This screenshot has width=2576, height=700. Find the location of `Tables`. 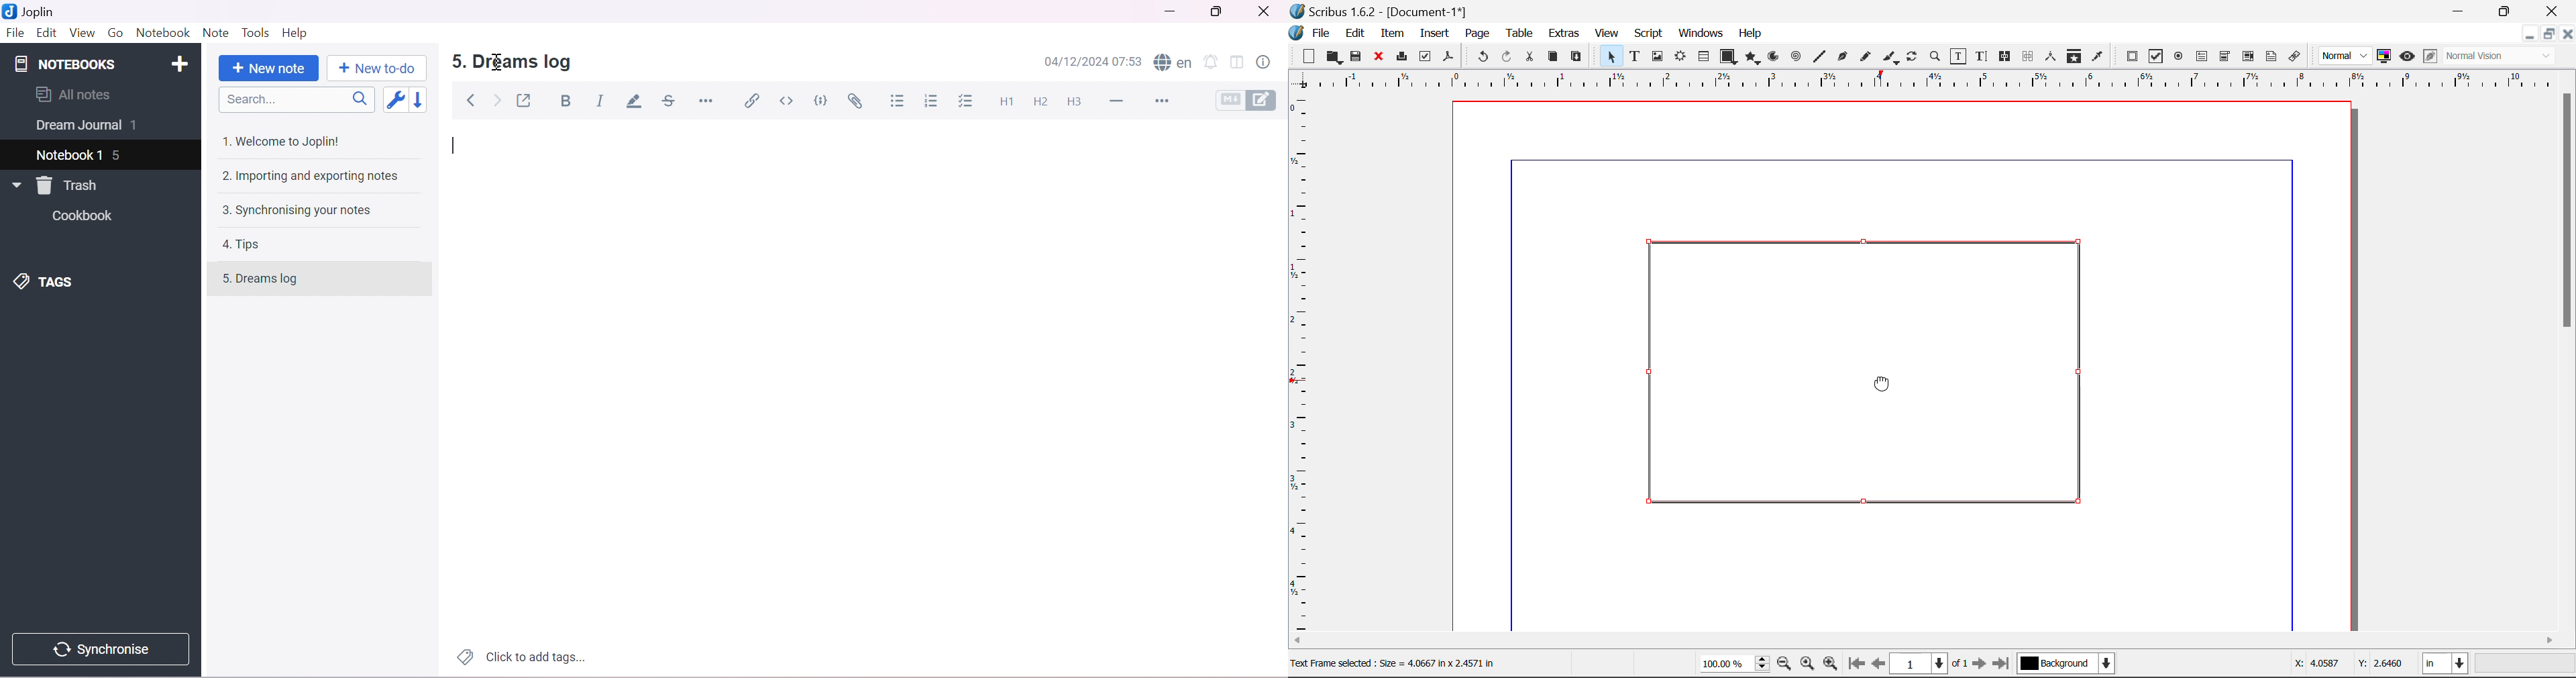

Tables is located at coordinates (1703, 56).